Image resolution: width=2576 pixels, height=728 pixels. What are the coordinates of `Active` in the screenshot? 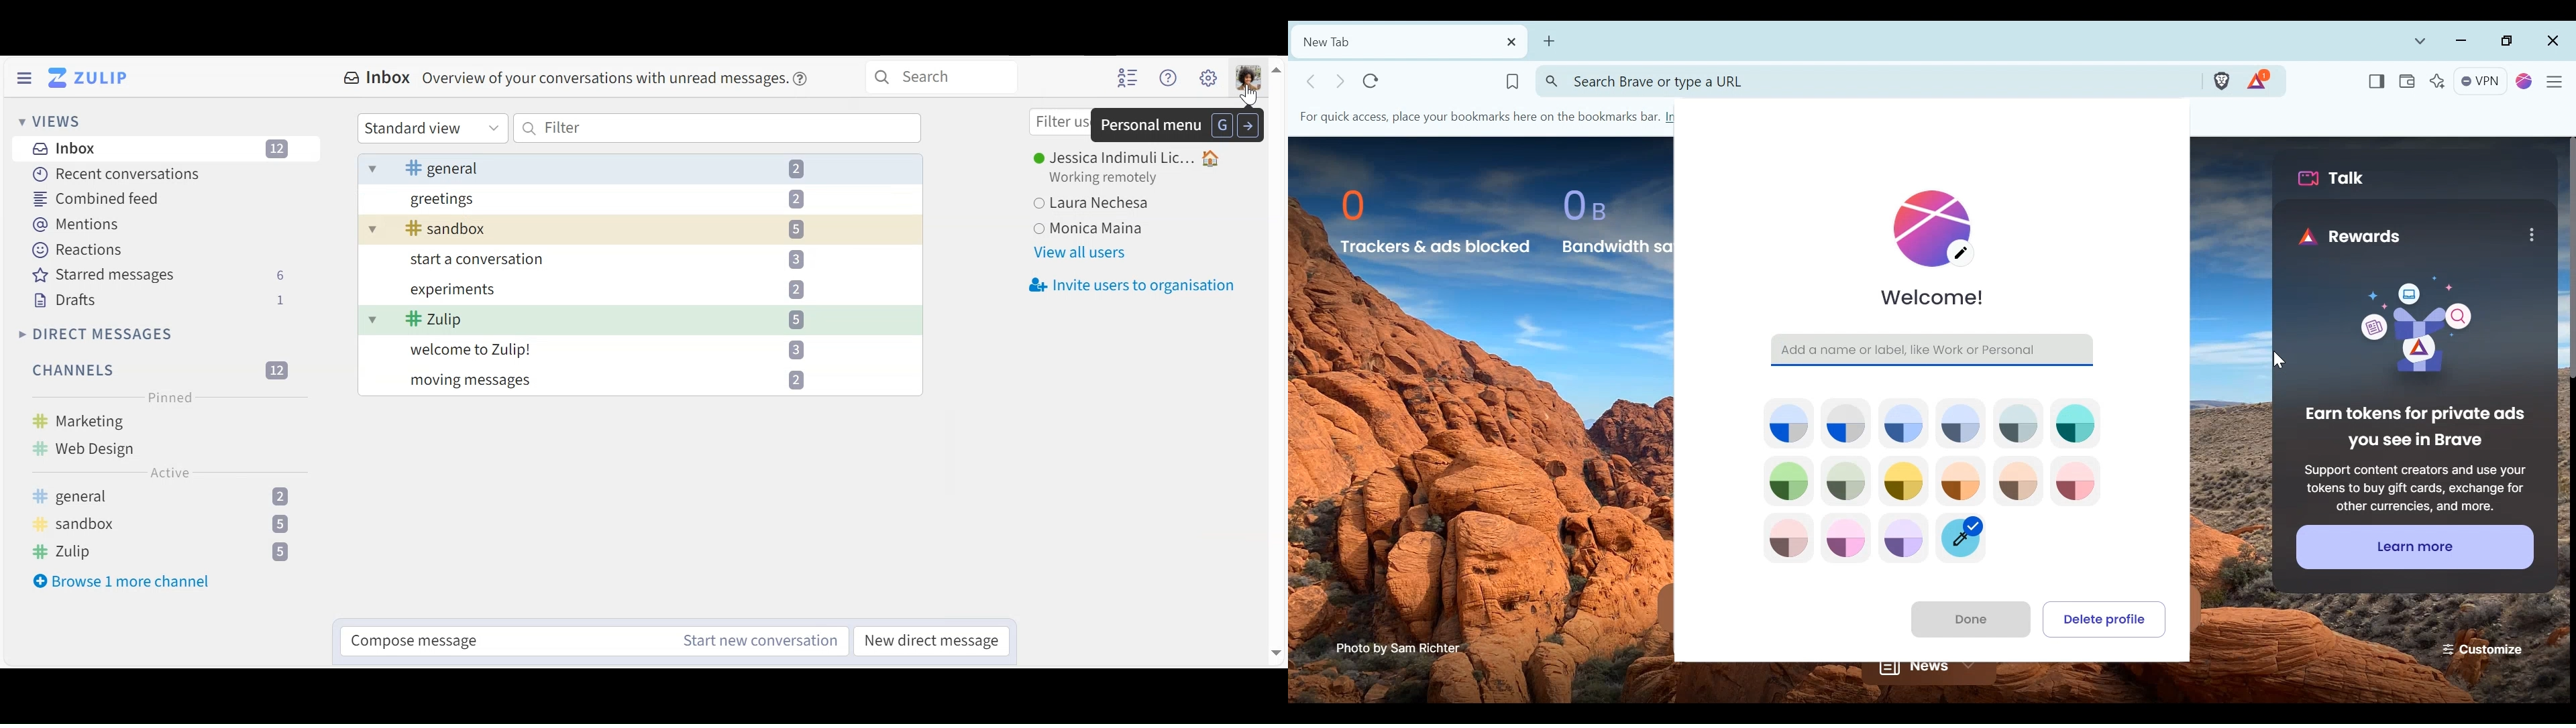 It's located at (167, 473).